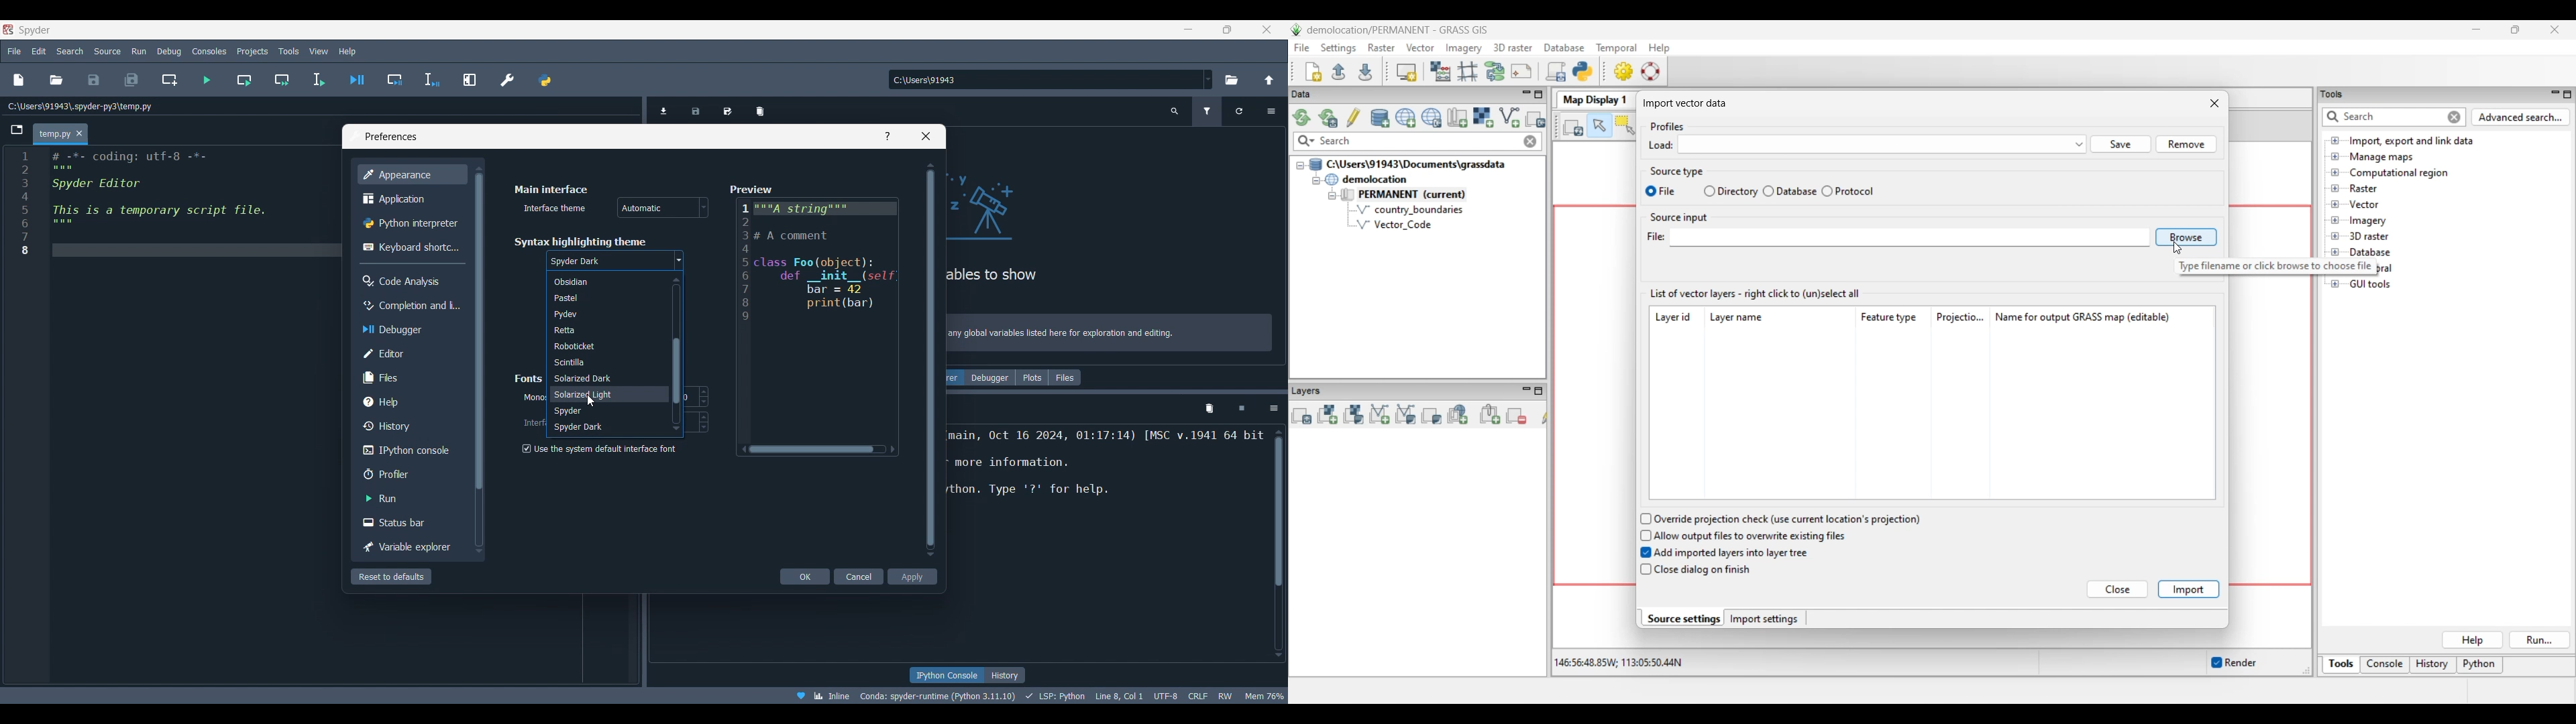 The height and width of the screenshot is (728, 2576). Describe the element at coordinates (1210, 409) in the screenshot. I see `Remove all variables from namespace` at that location.